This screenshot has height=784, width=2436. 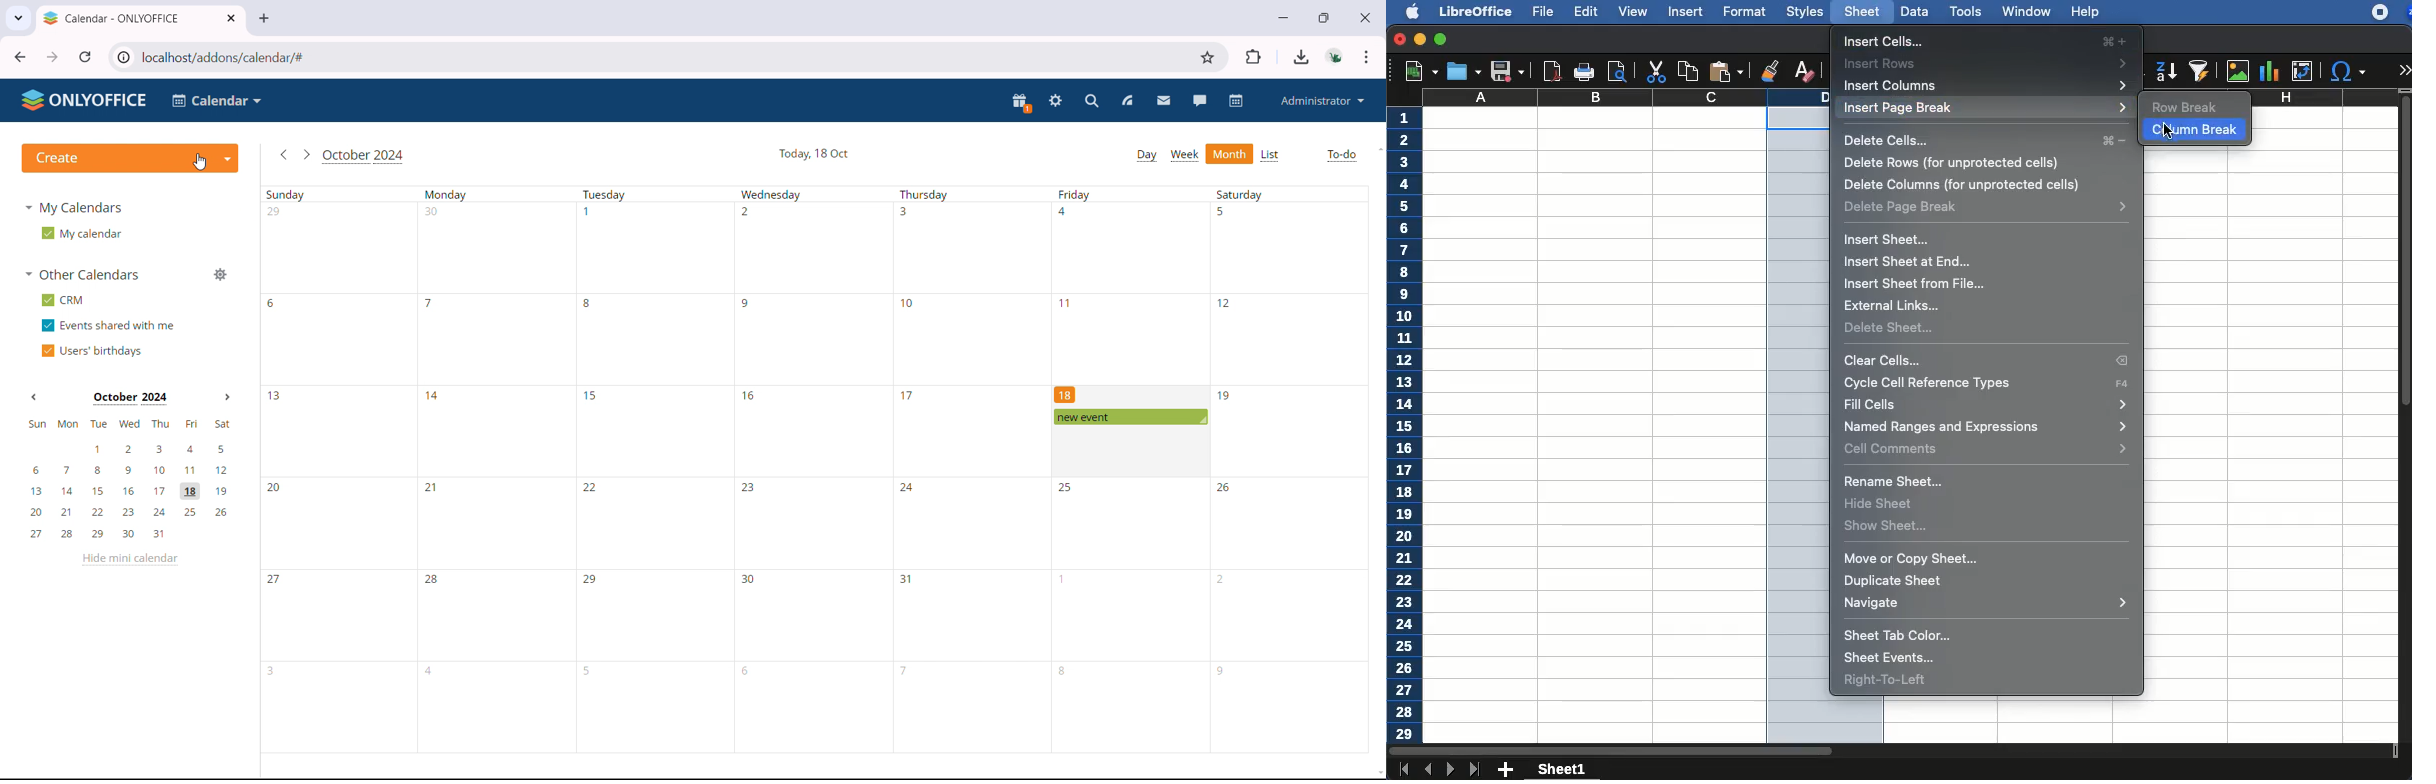 What do you see at coordinates (1226, 396) in the screenshot?
I see `19` at bounding box center [1226, 396].